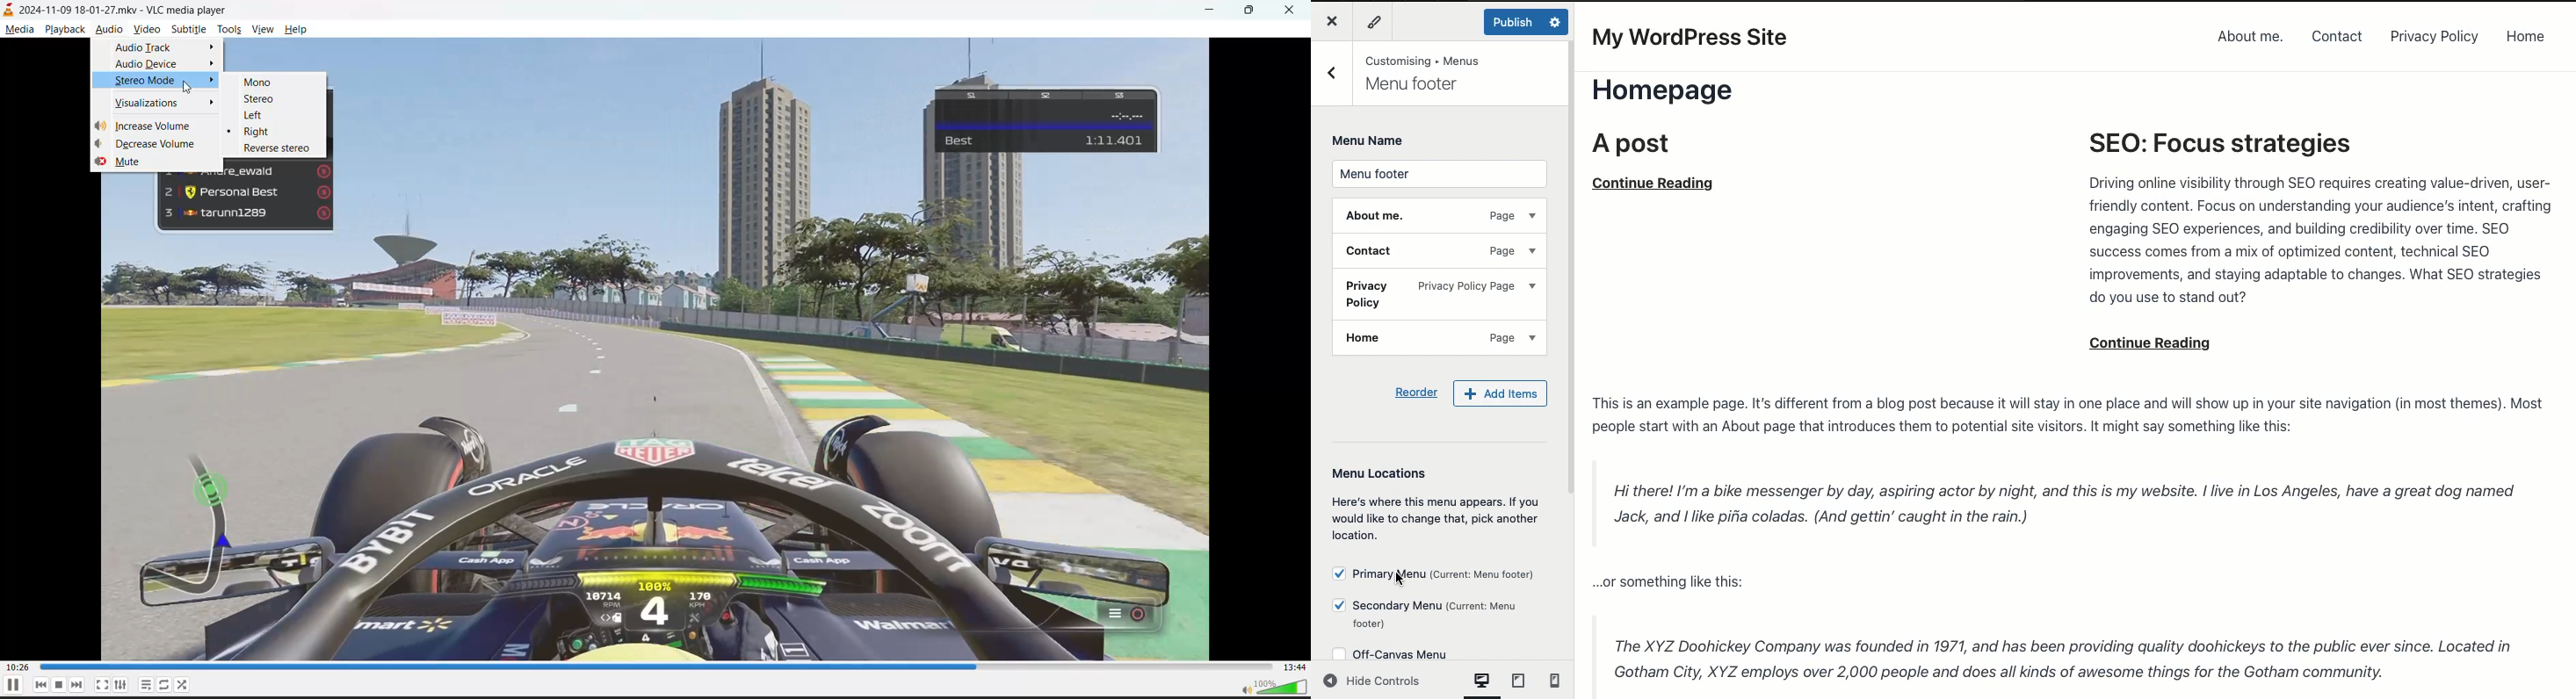  What do you see at coordinates (2250, 38) in the screenshot?
I see `About me` at bounding box center [2250, 38].